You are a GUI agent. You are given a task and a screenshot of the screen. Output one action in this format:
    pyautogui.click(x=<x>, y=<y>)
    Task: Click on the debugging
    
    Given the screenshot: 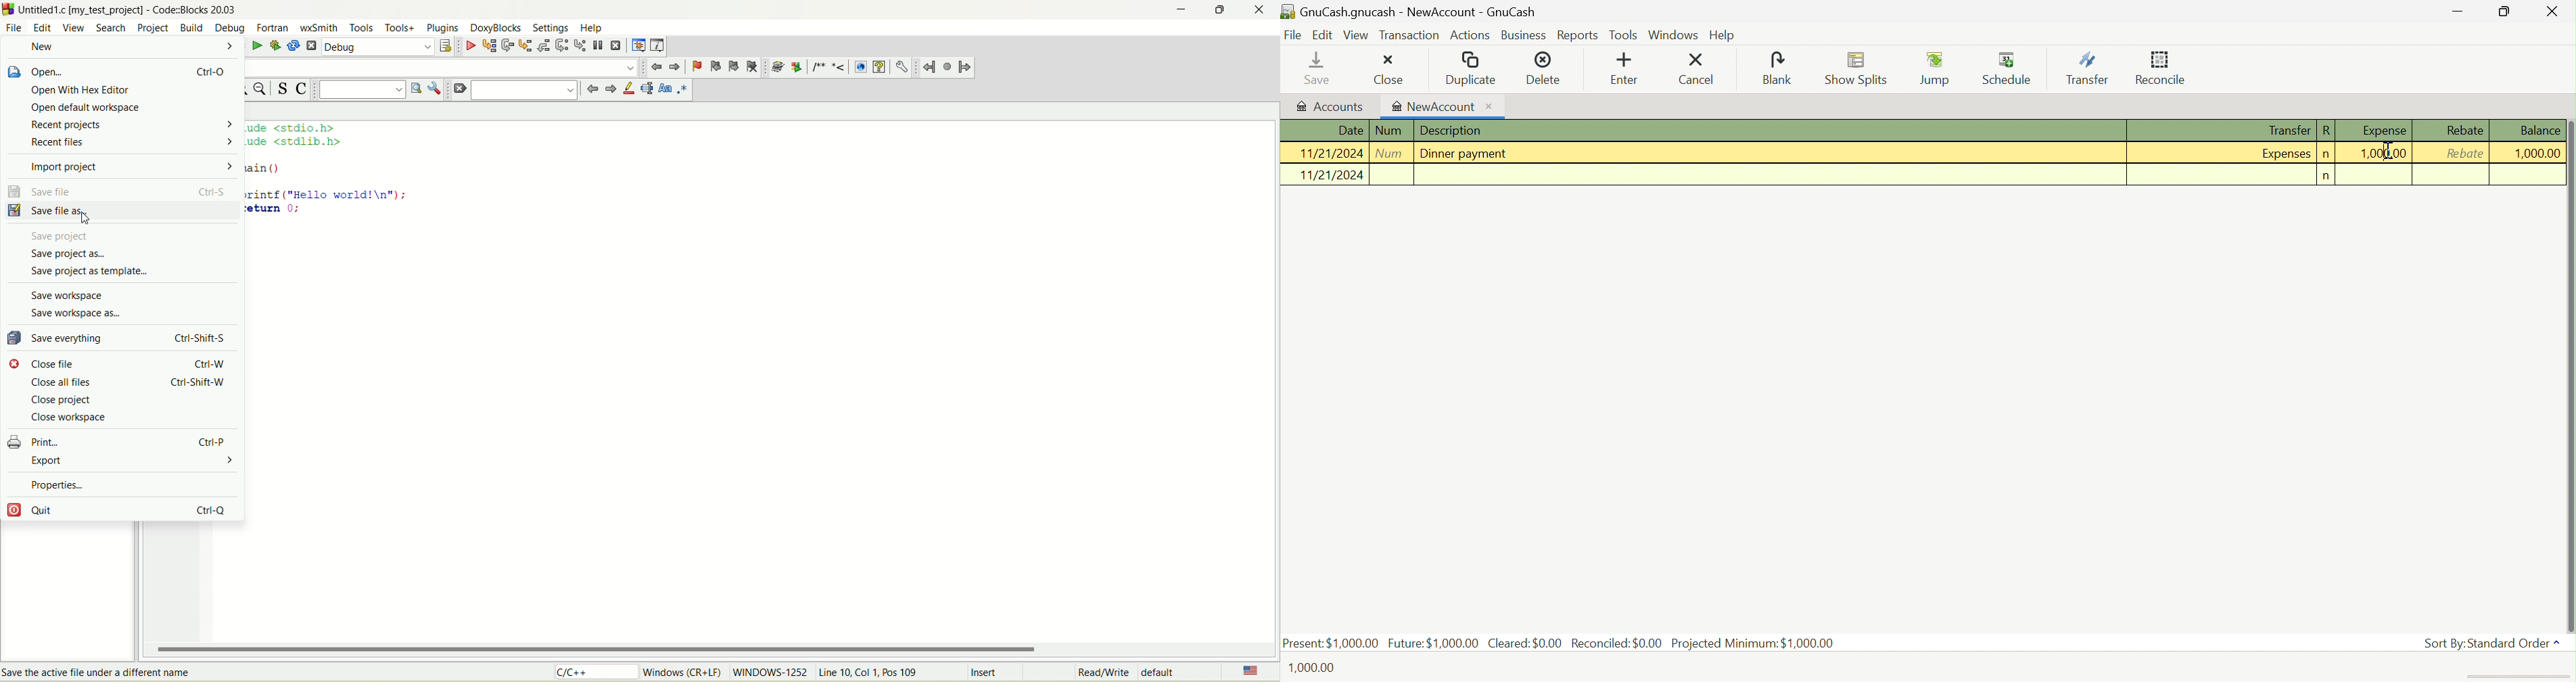 What is the action you would take?
    pyautogui.click(x=638, y=45)
    